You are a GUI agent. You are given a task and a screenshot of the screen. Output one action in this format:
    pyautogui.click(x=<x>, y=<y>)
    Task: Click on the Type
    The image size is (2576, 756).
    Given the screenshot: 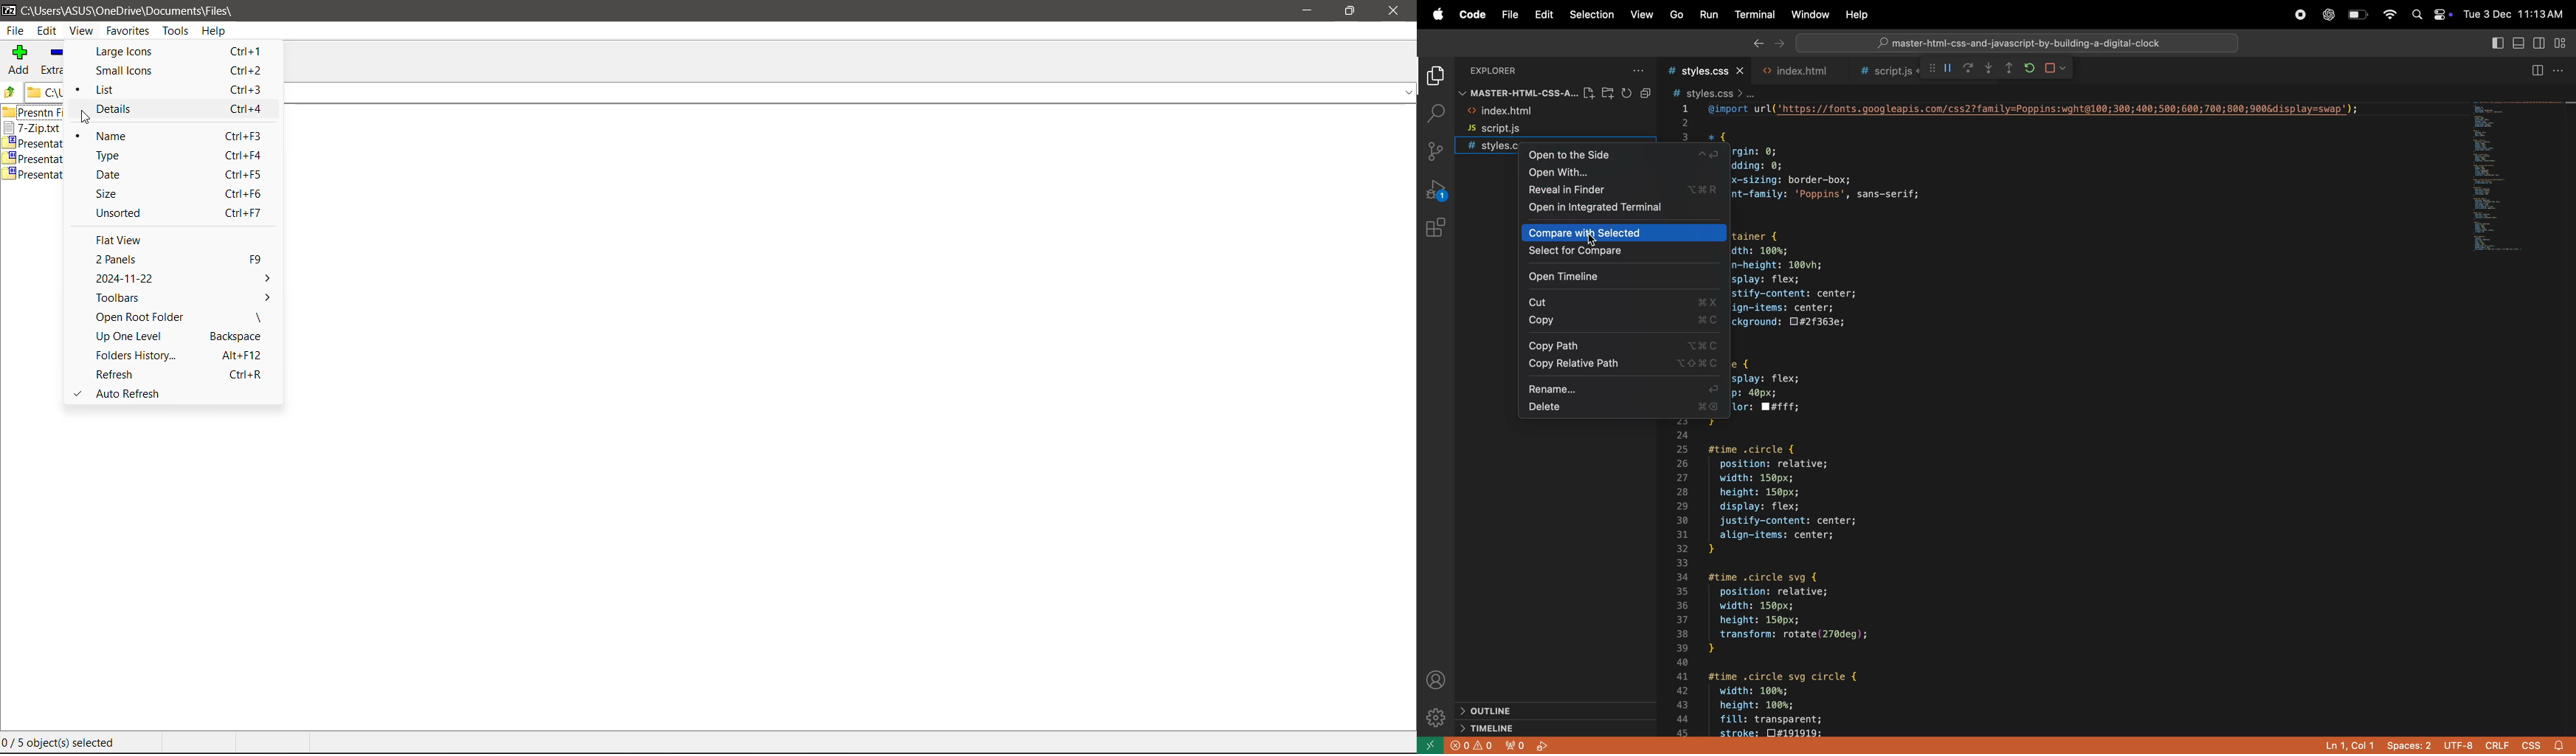 What is the action you would take?
    pyautogui.click(x=180, y=156)
    